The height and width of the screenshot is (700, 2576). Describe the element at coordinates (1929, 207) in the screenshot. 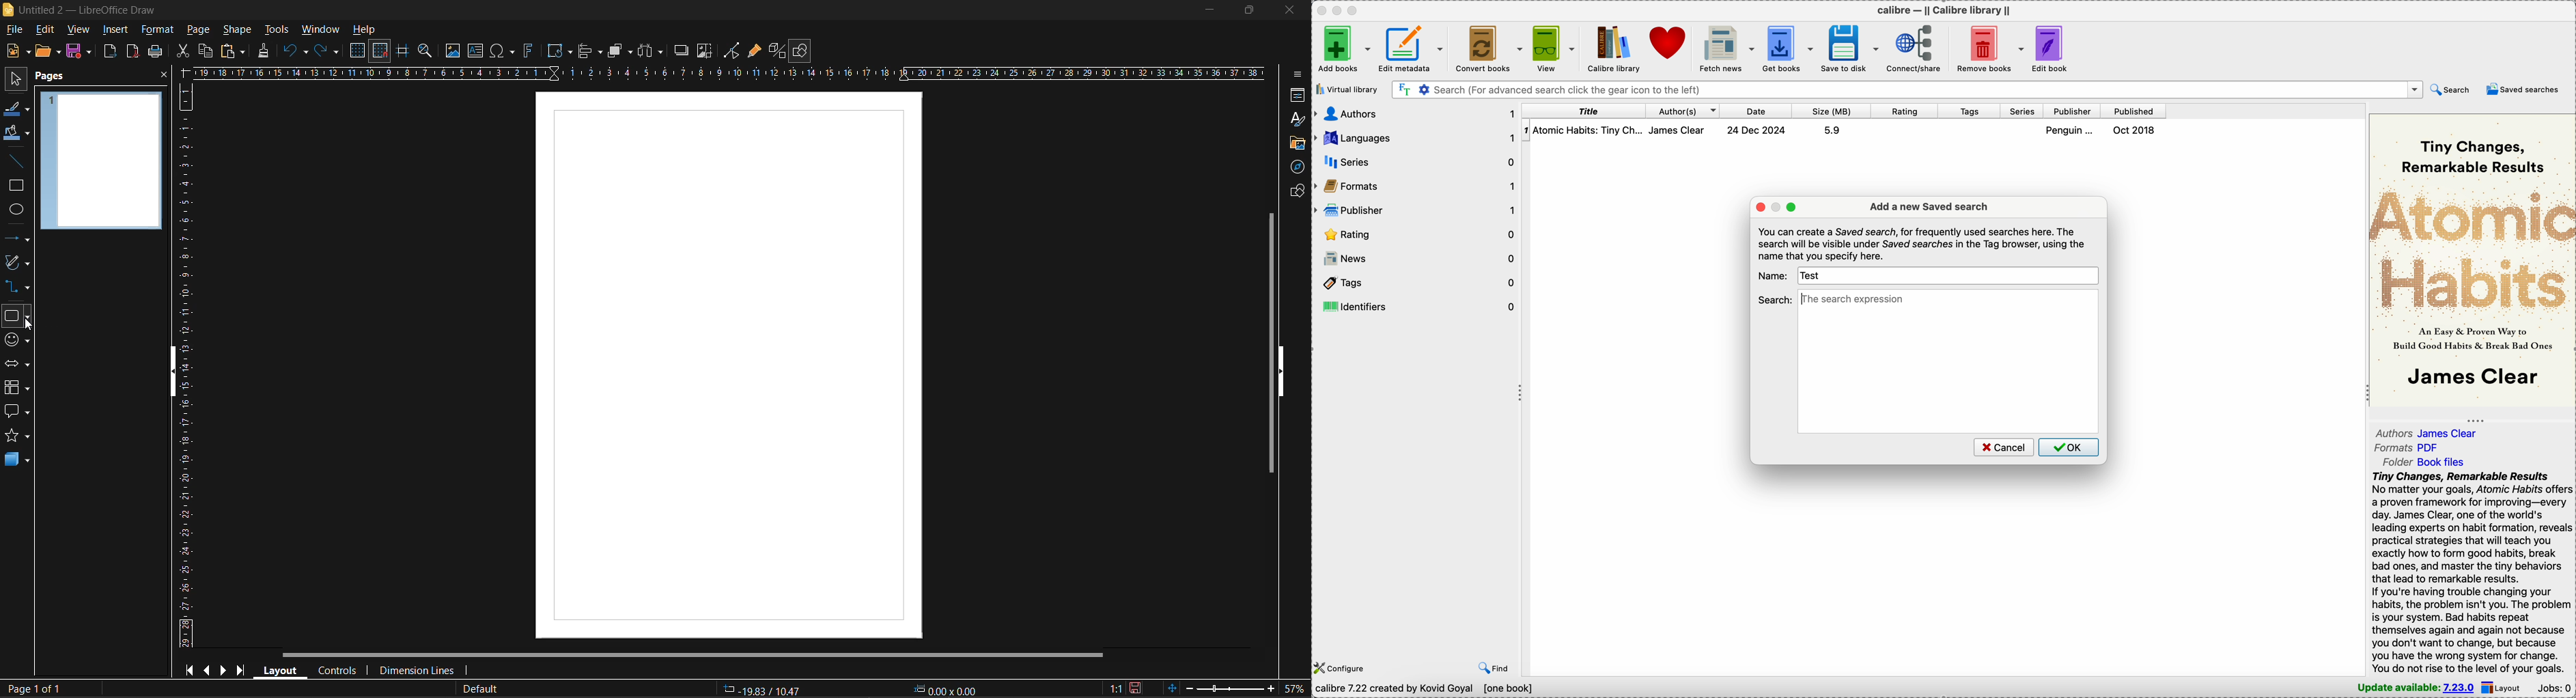

I see `add a new saved search` at that location.